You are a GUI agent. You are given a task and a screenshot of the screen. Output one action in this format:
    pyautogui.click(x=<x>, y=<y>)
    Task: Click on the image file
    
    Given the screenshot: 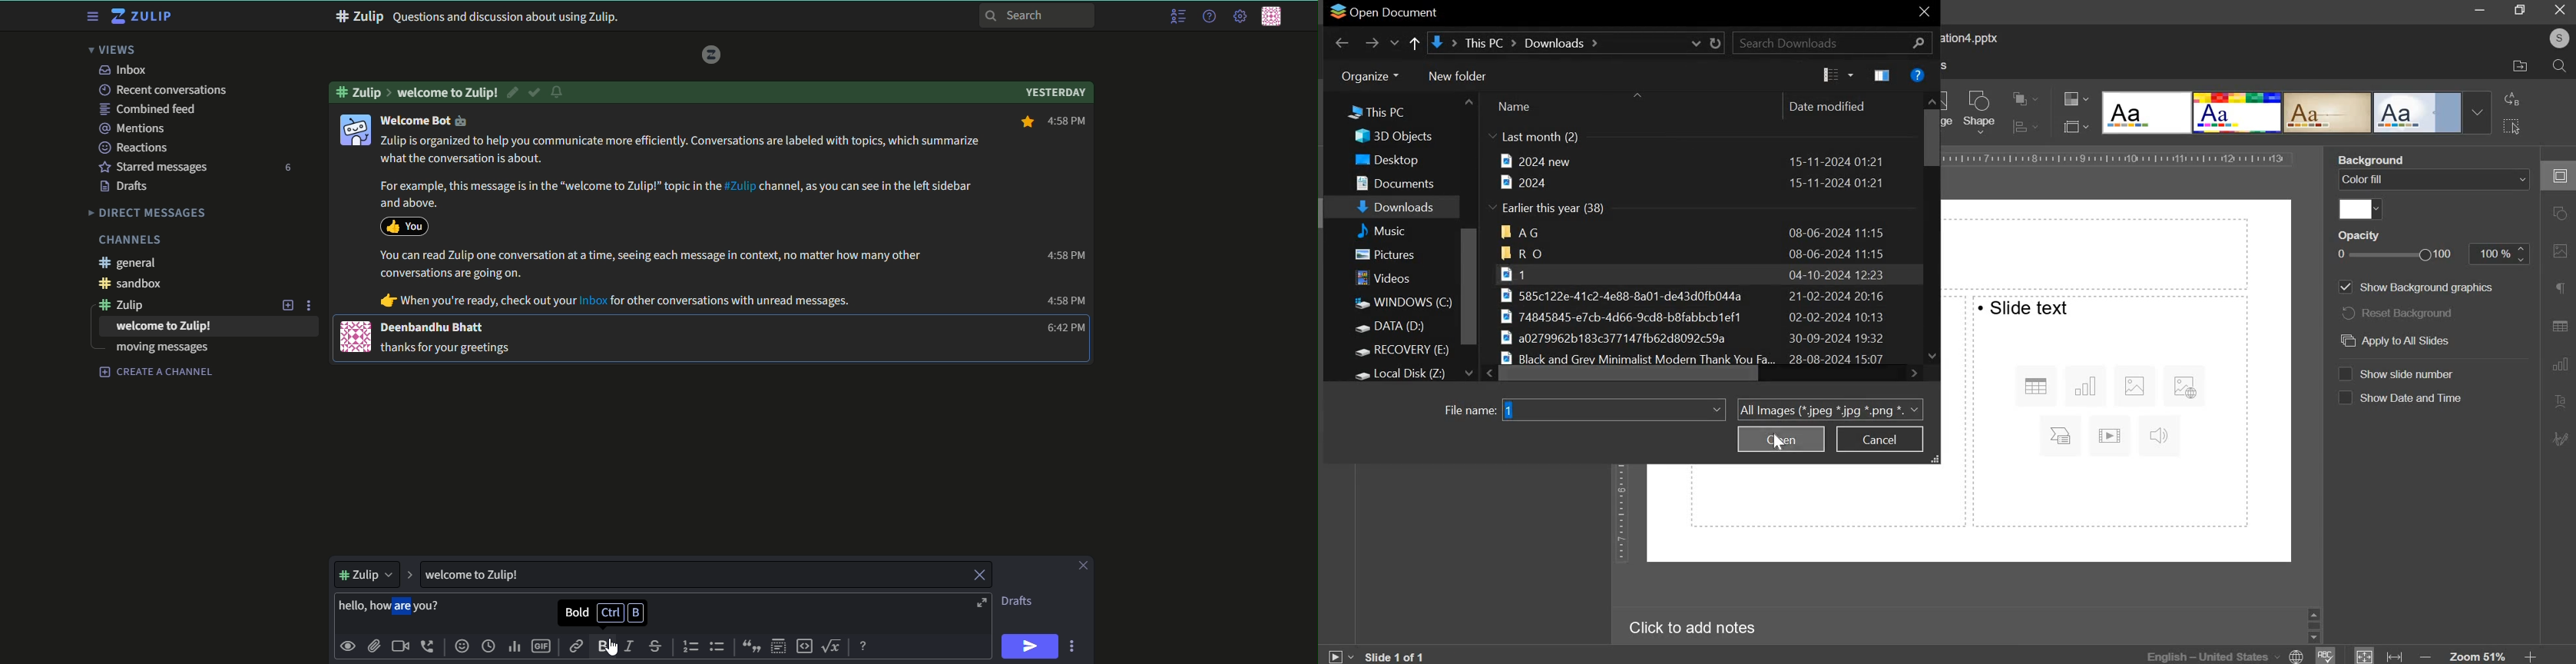 What is the action you would take?
    pyautogui.click(x=1696, y=295)
    